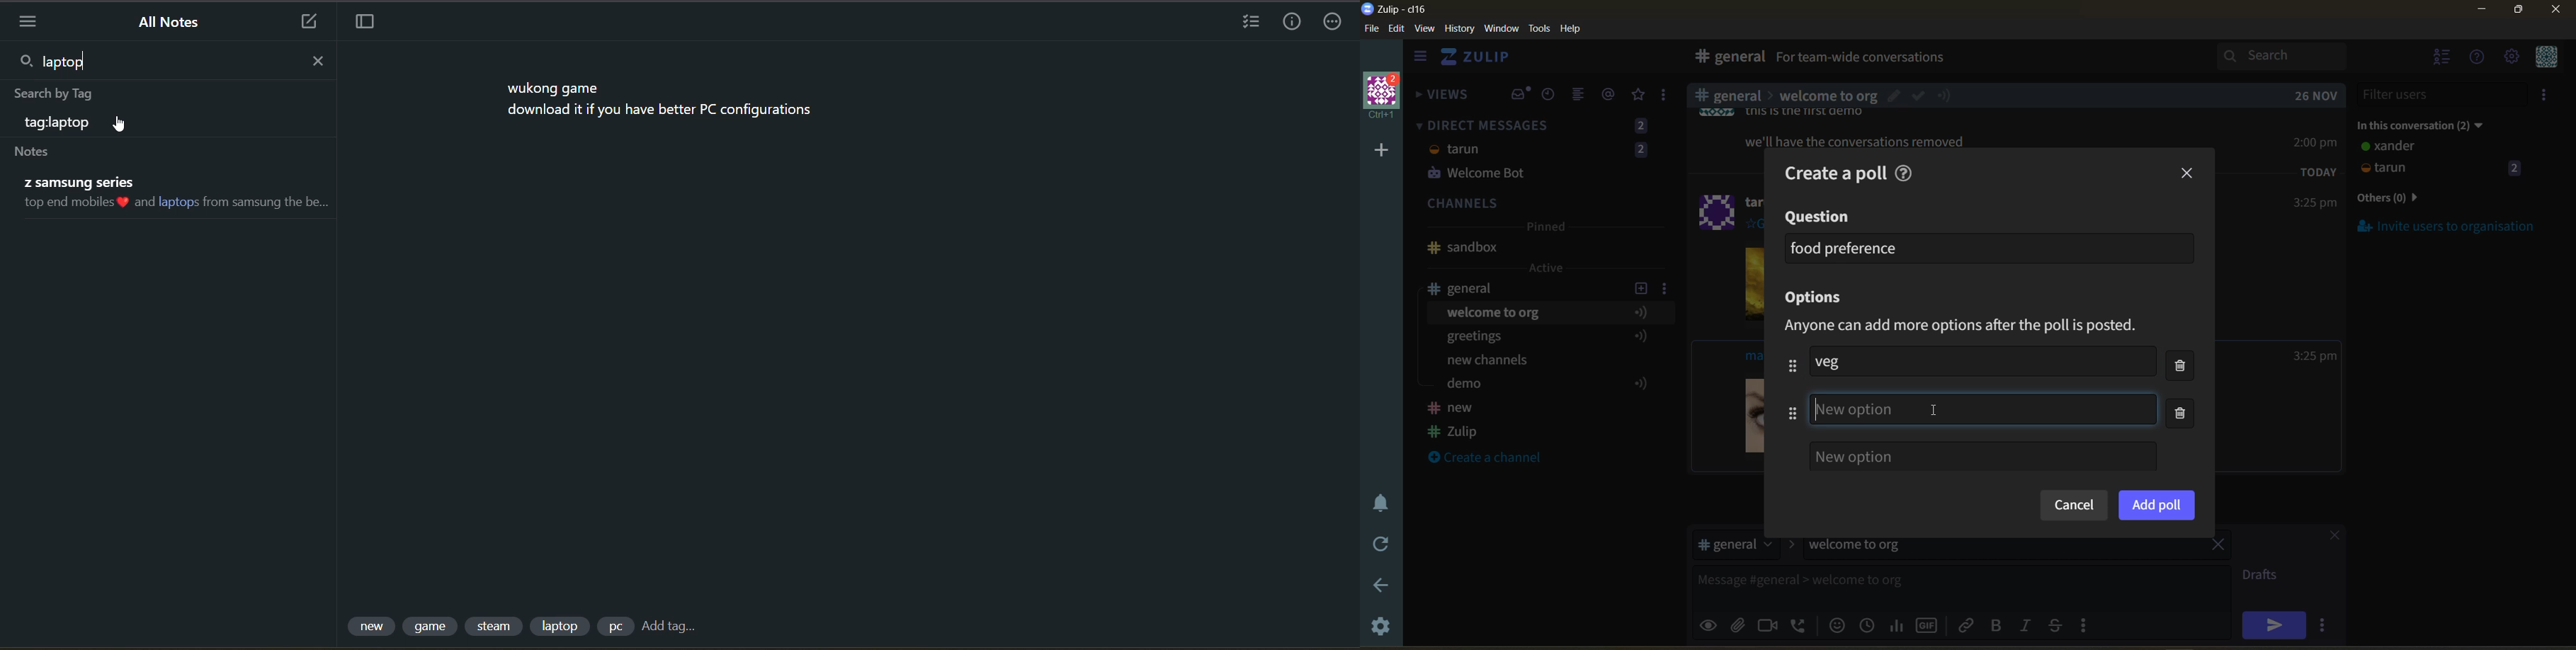 This screenshot has width=2576, height=672. Describe the element at coordinates (1669, 98) in the screenshot. I see `reactions and drafts` at that location.